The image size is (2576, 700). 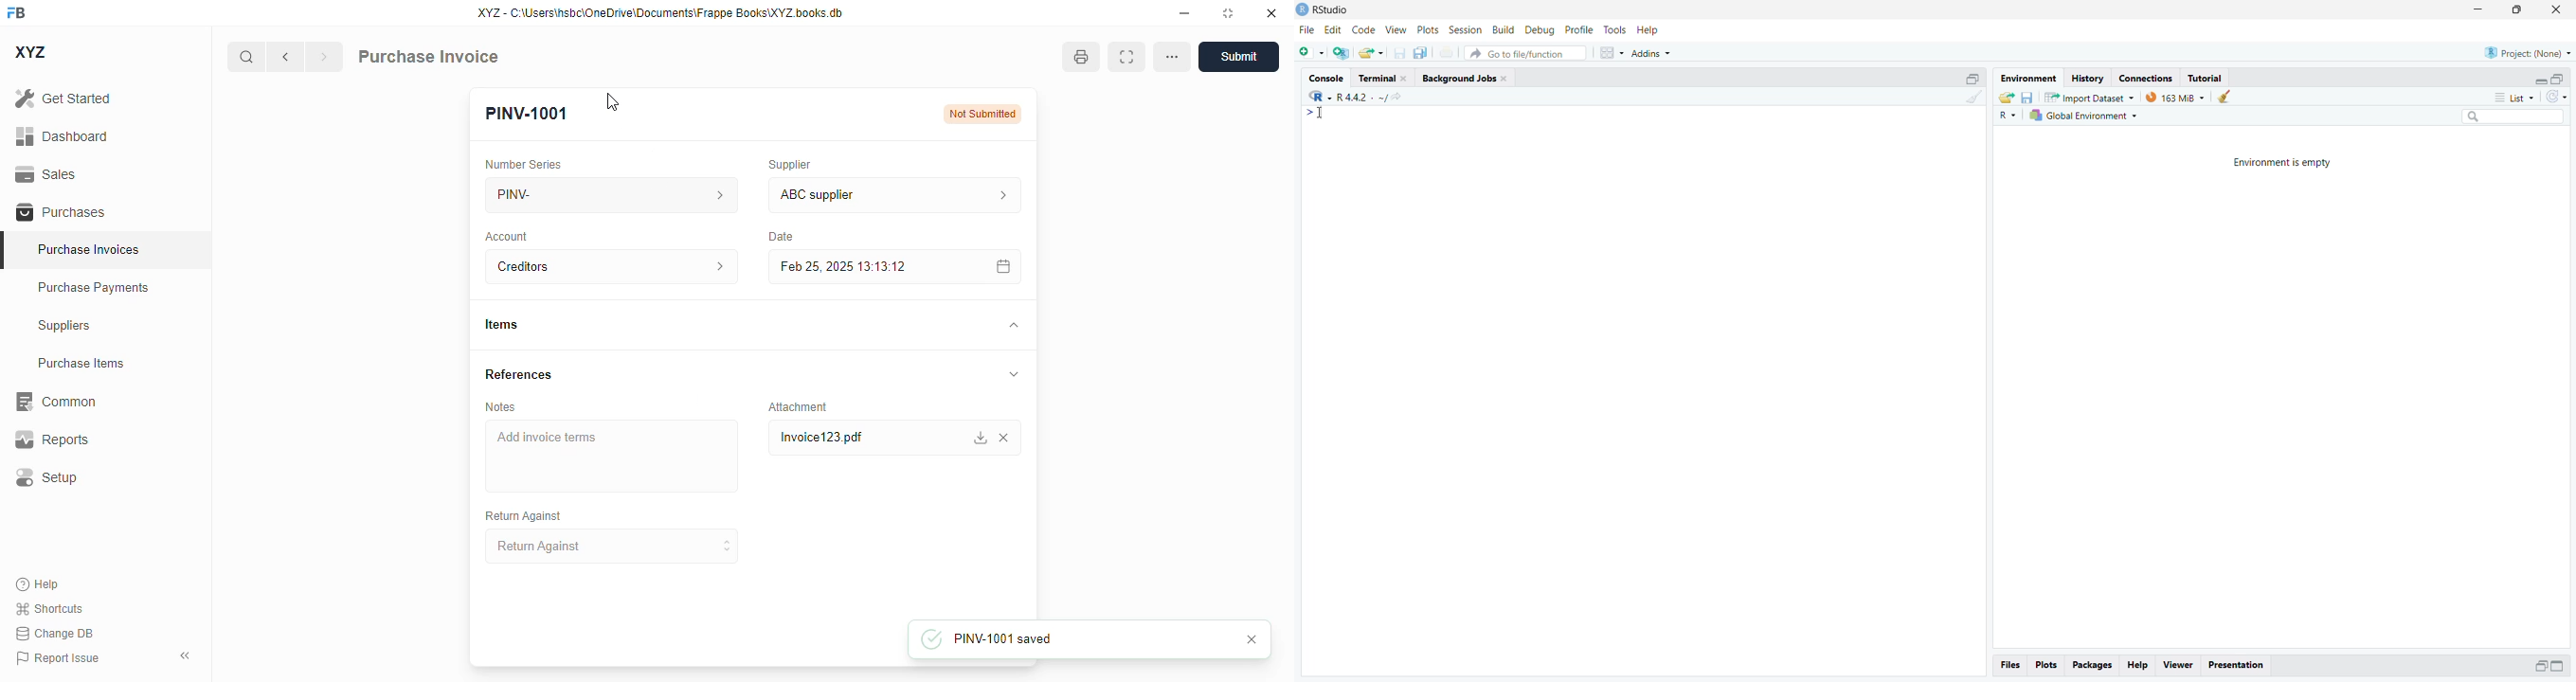 I want to click on cursor, so click(x=1321, y=112).